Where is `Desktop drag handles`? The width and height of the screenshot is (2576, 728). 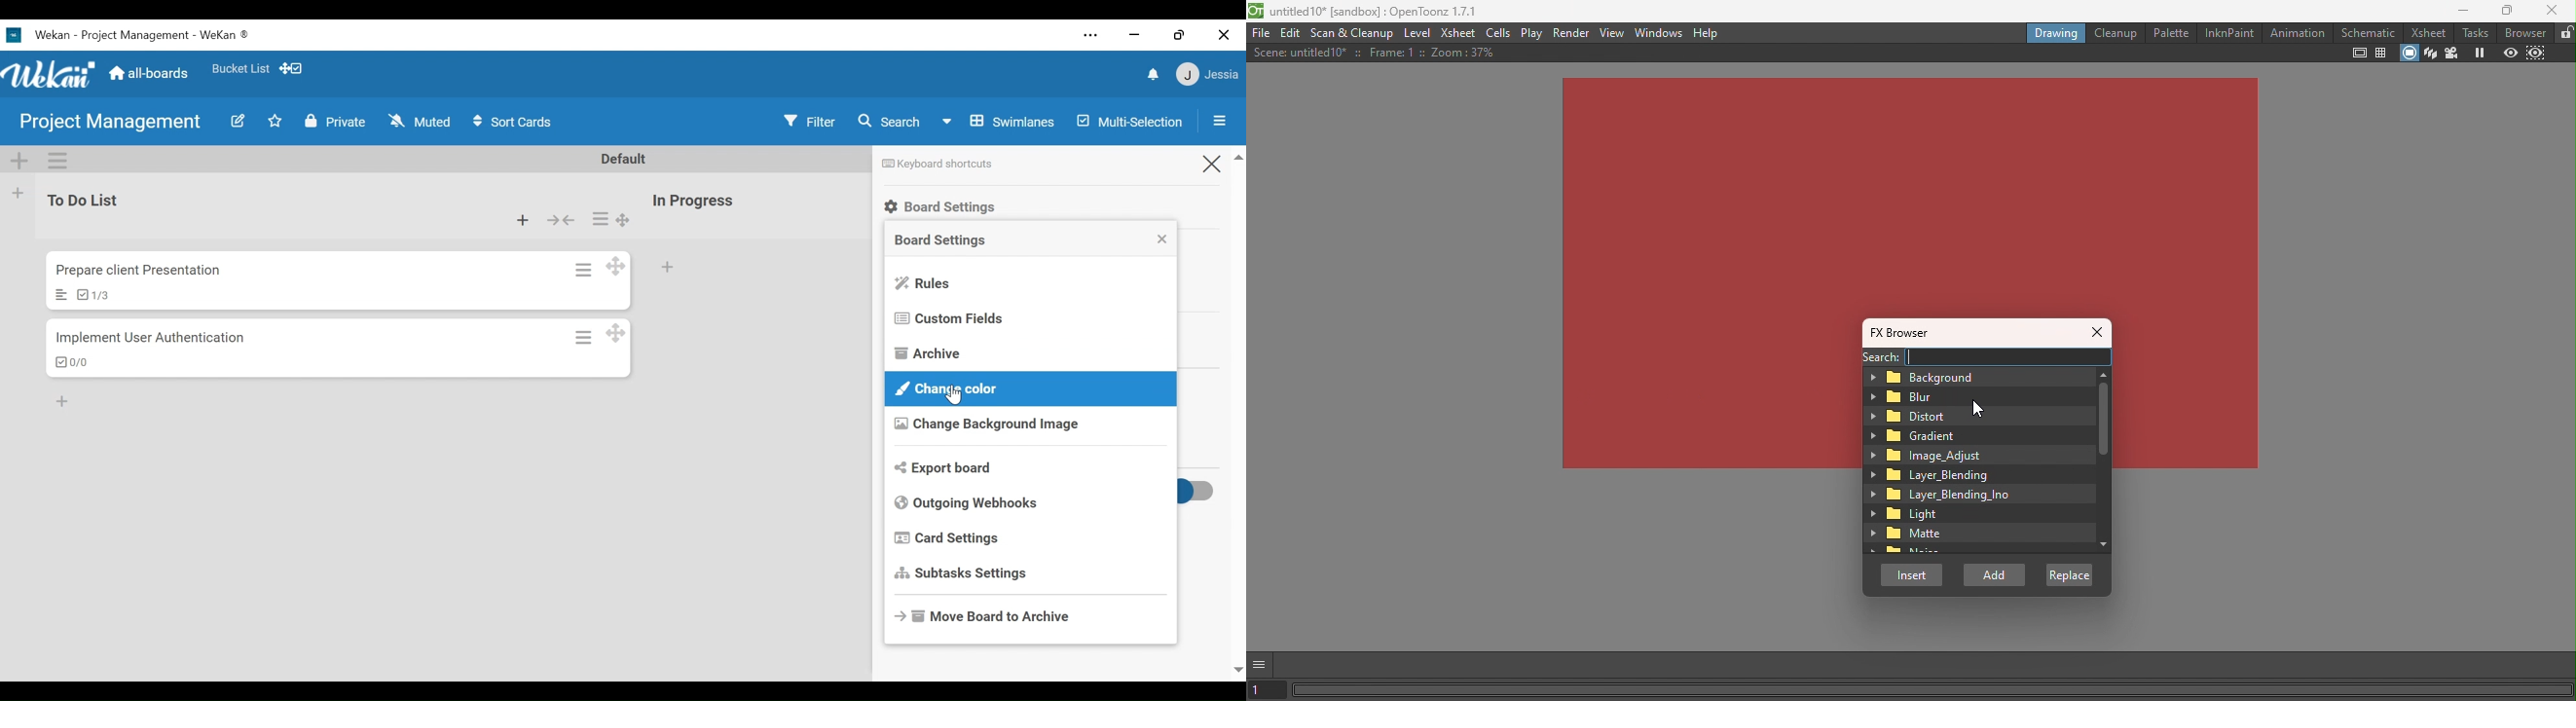 Desktop drag handles is located at coordinates (615, 334).